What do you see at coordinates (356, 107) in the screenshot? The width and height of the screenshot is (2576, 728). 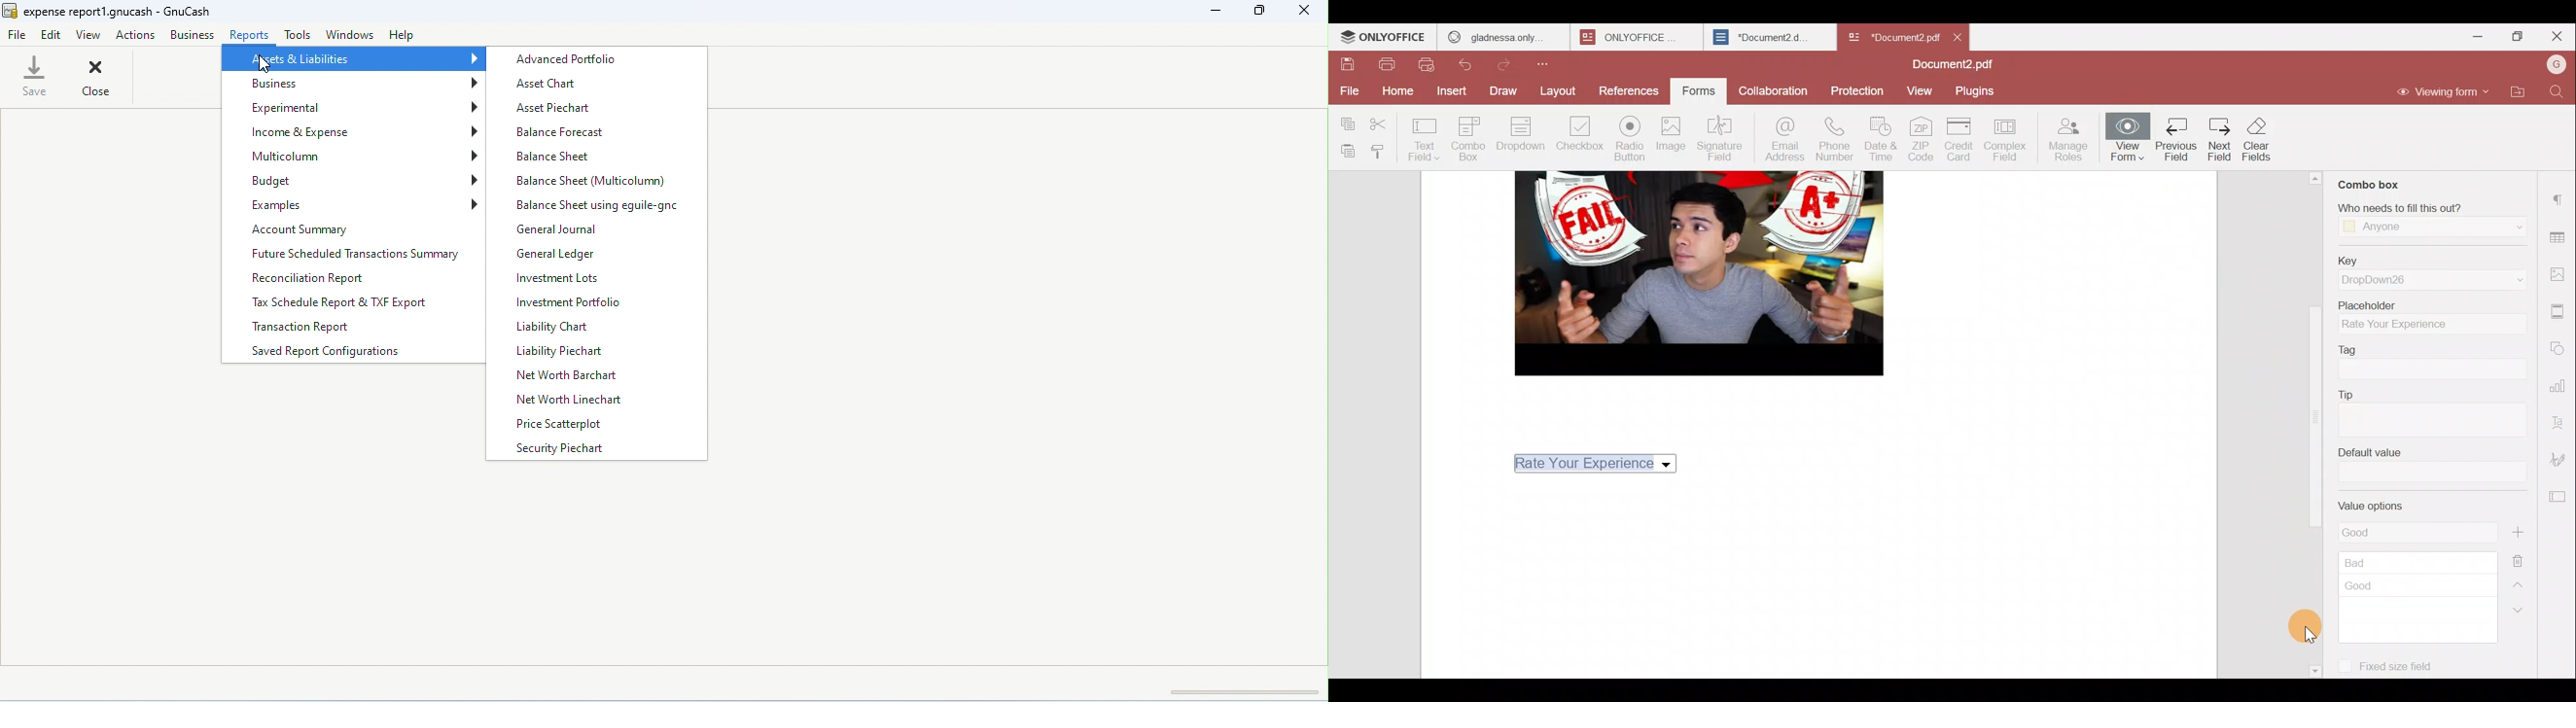 I see `experimental` at bounding box center [356, 107].